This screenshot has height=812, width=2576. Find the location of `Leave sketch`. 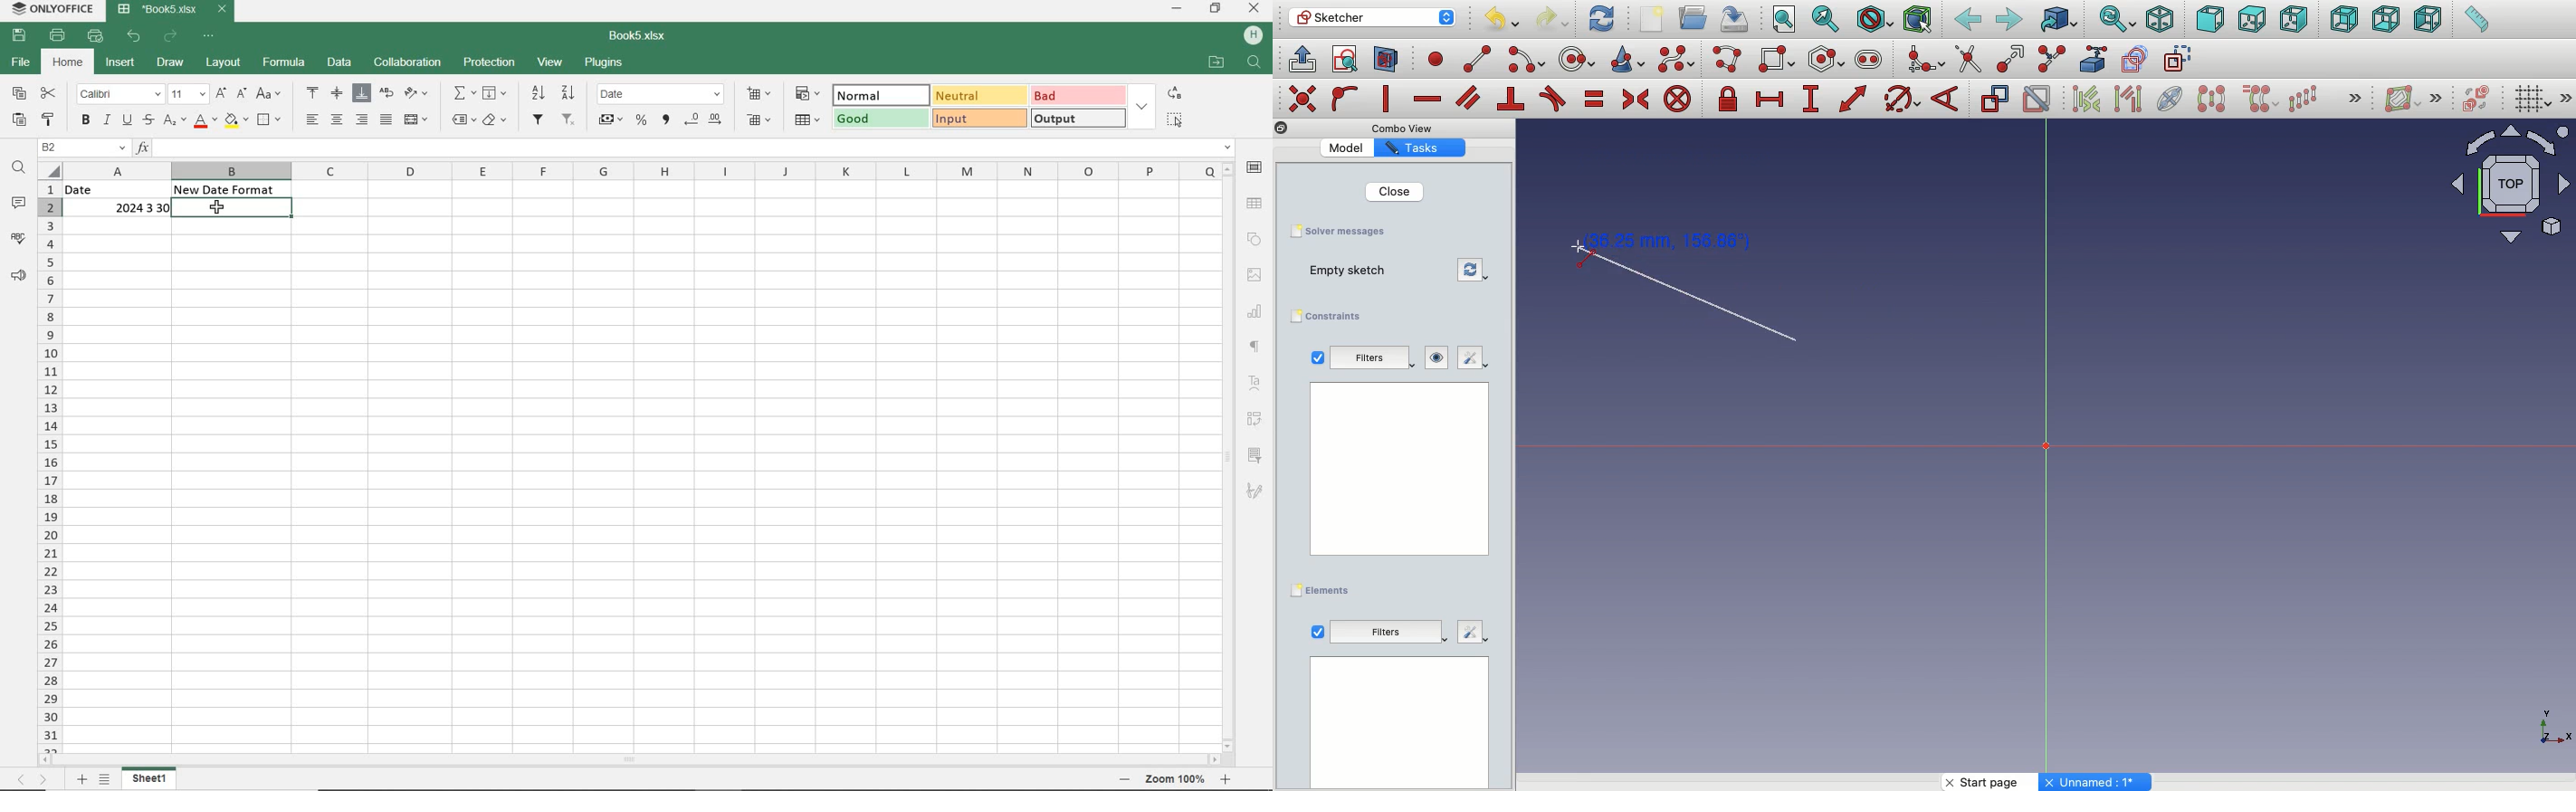

Leave sketch is located at coordinates (1302, 58).